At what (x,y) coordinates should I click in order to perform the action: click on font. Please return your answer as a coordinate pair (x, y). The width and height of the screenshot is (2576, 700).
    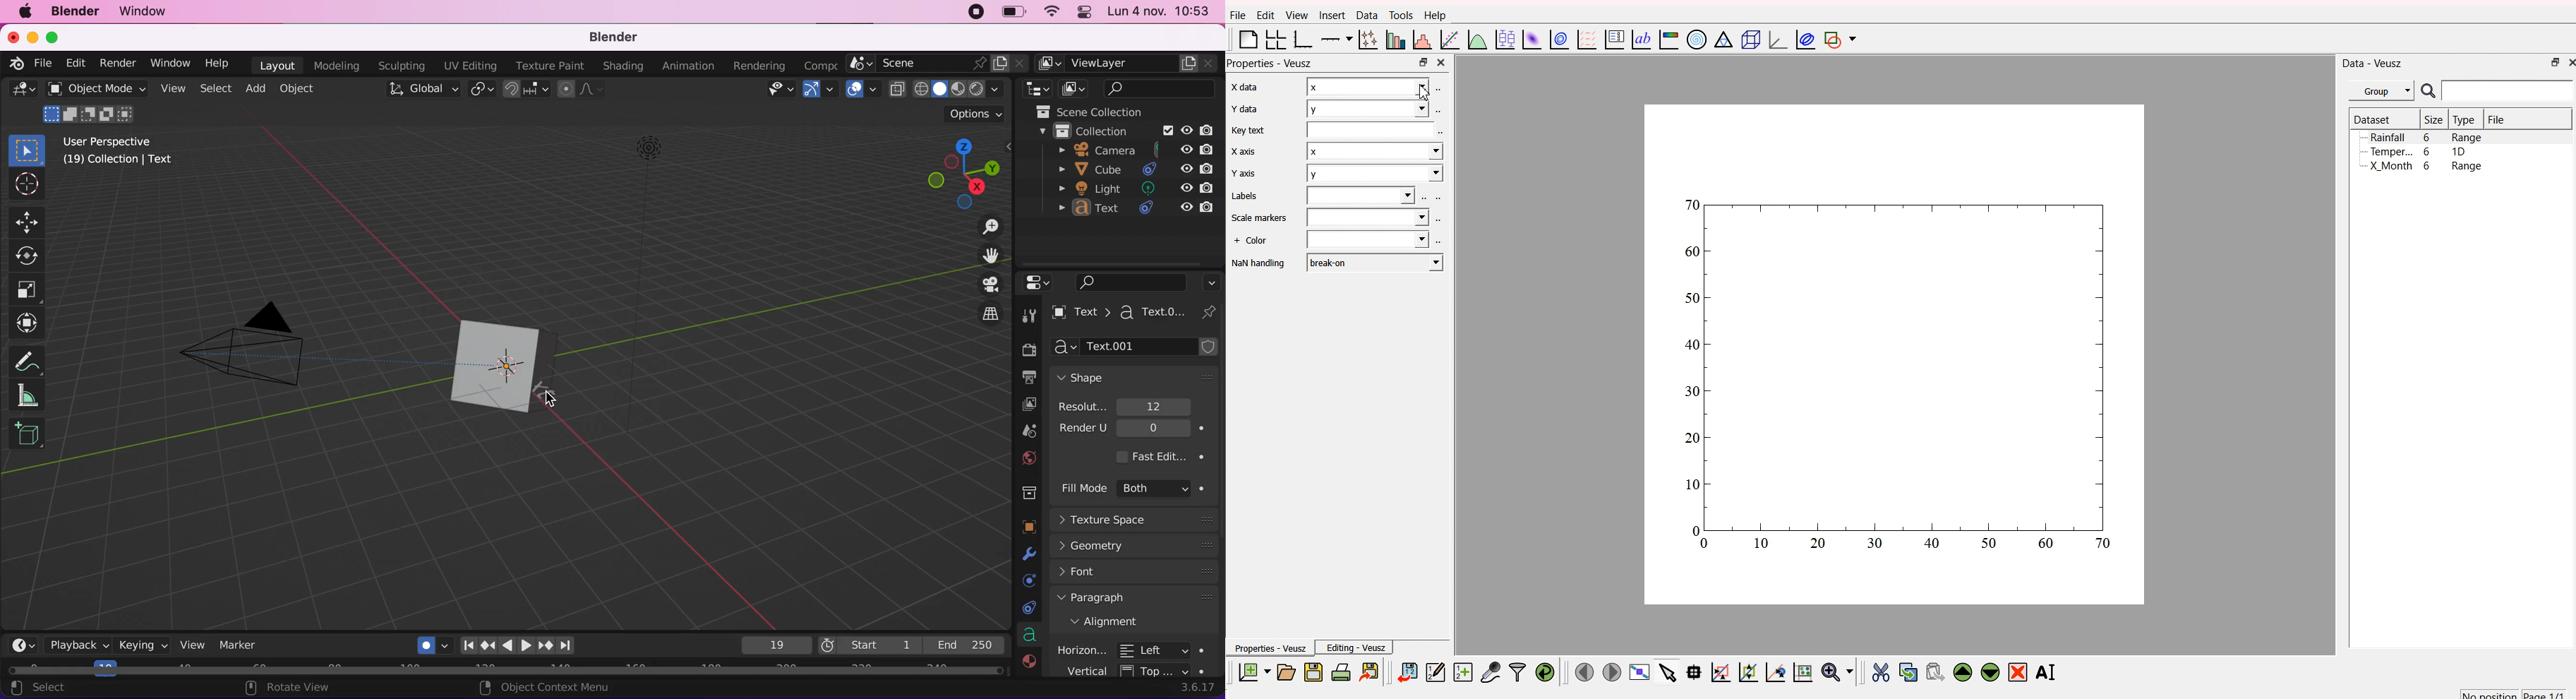
    Looking at the image, I should click on (1136, 575).